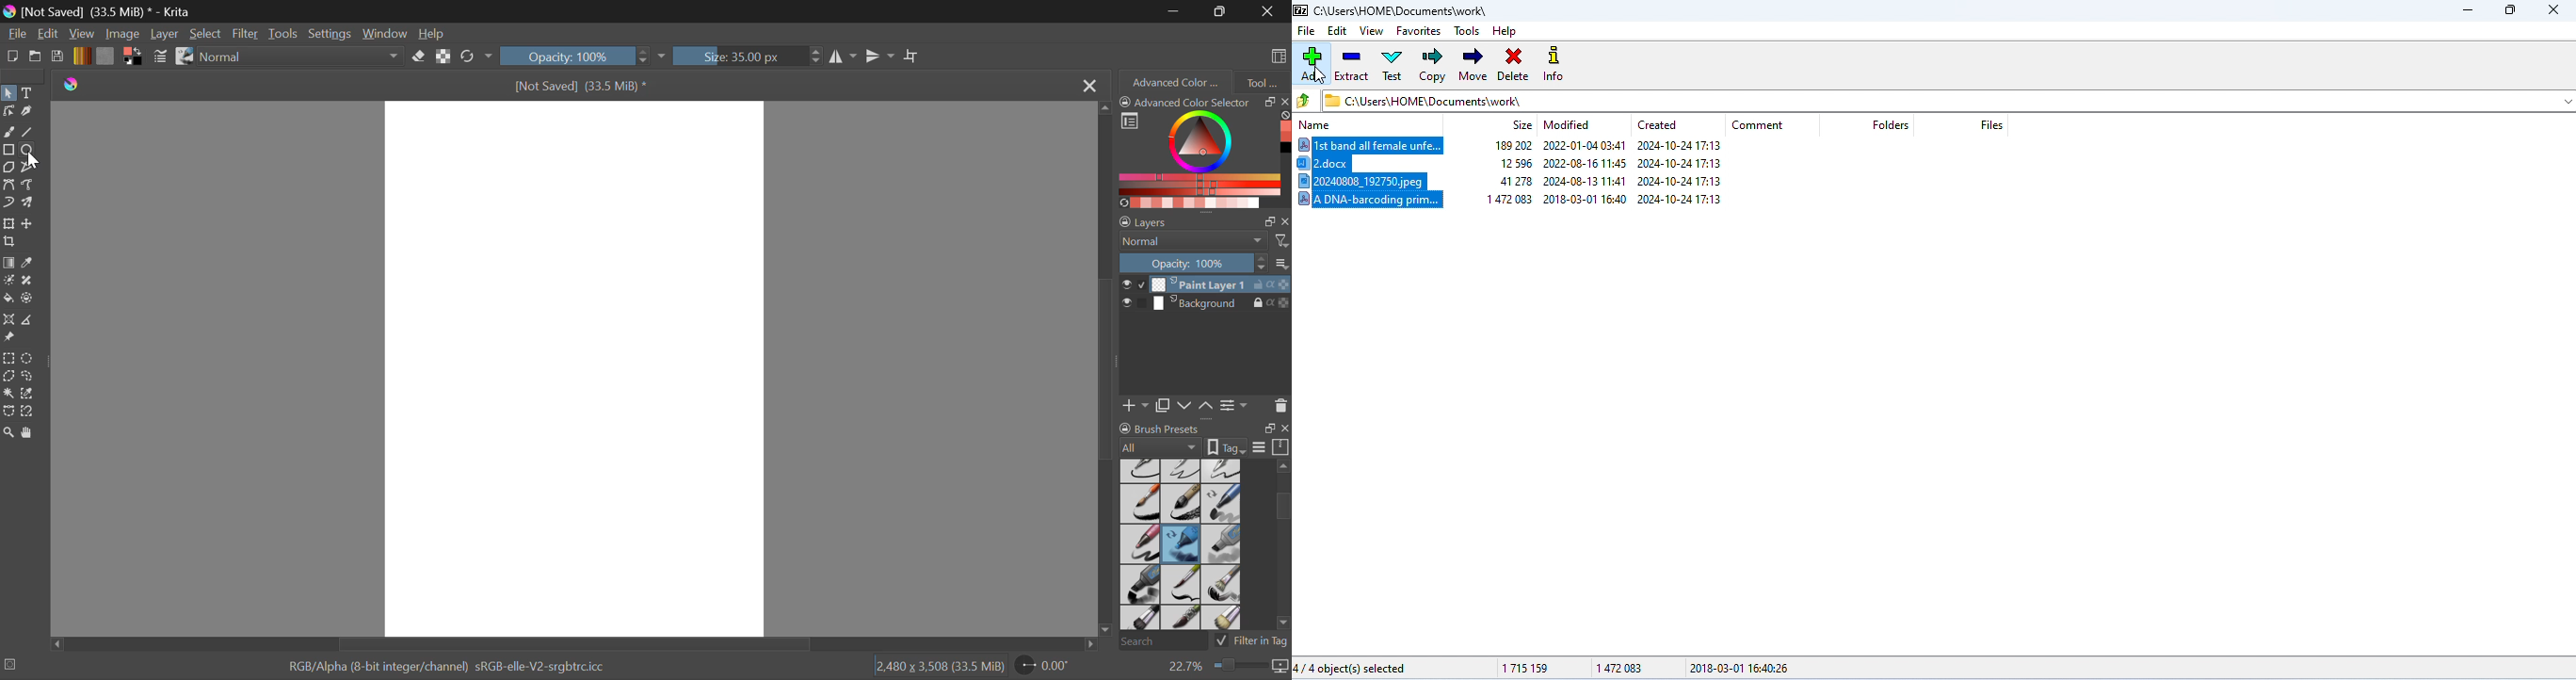 The image size is (2576, 700). What do you see at coordinates (1531, 201) in the screenshot?
I see `/ADNA-barcoding prim... | ~~ 1472083 2018-03-01 16:40 2024-10-24 17:13` at bounding box center [1531, 201].